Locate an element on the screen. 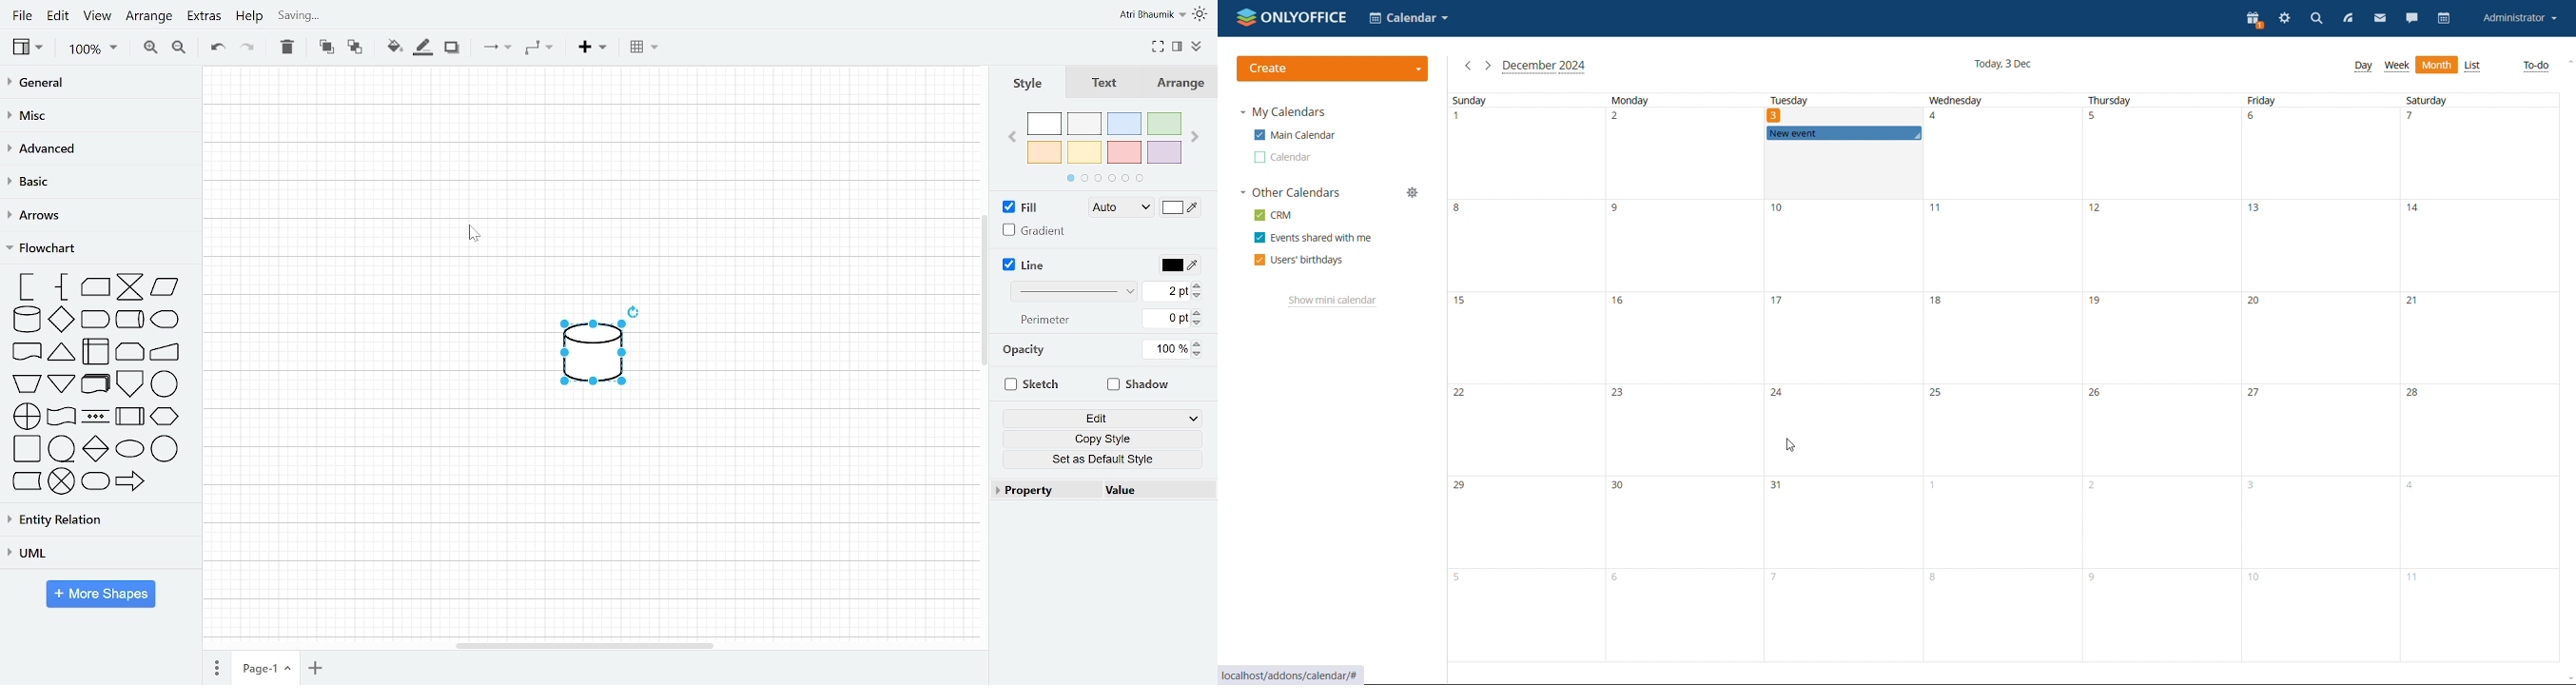  Sketch is located at coordinates (1028, 384).